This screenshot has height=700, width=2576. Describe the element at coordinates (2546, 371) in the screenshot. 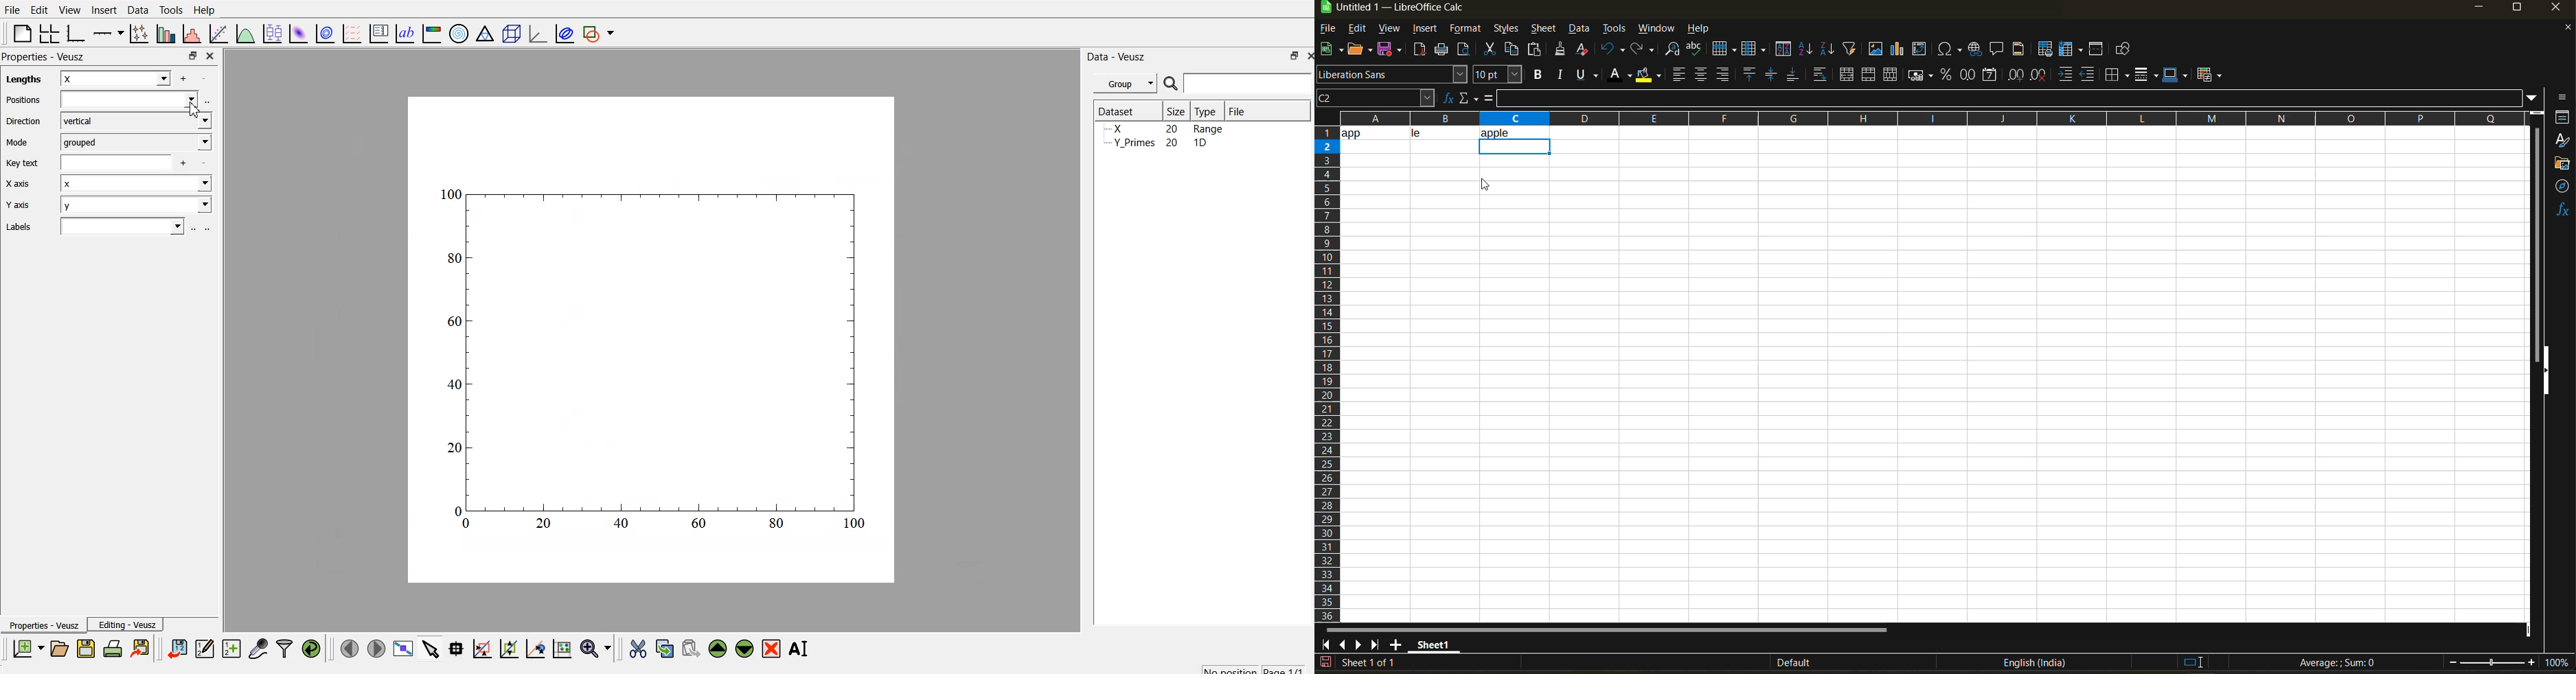

I see `hide` at that location.